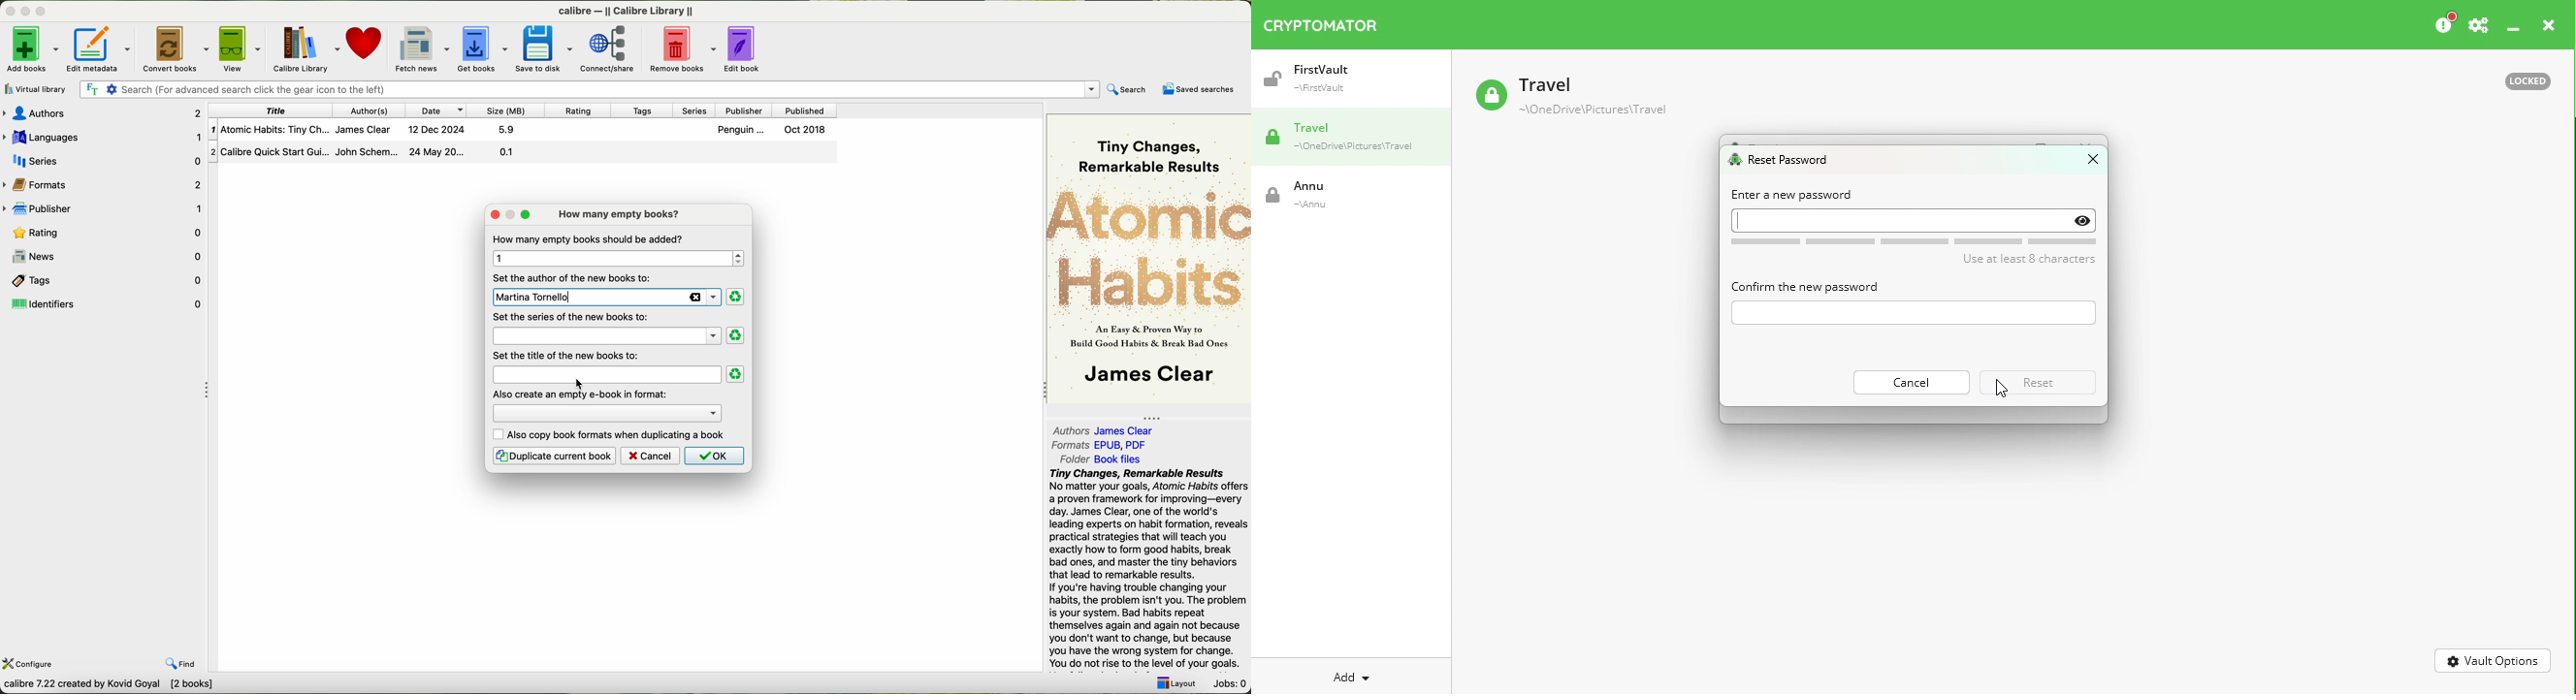 The image size is (2576, 700). What do you see at coordinates (574, 277) in the screenshot?
I see `set the author of the new books to` at bounding box center [574, 277].